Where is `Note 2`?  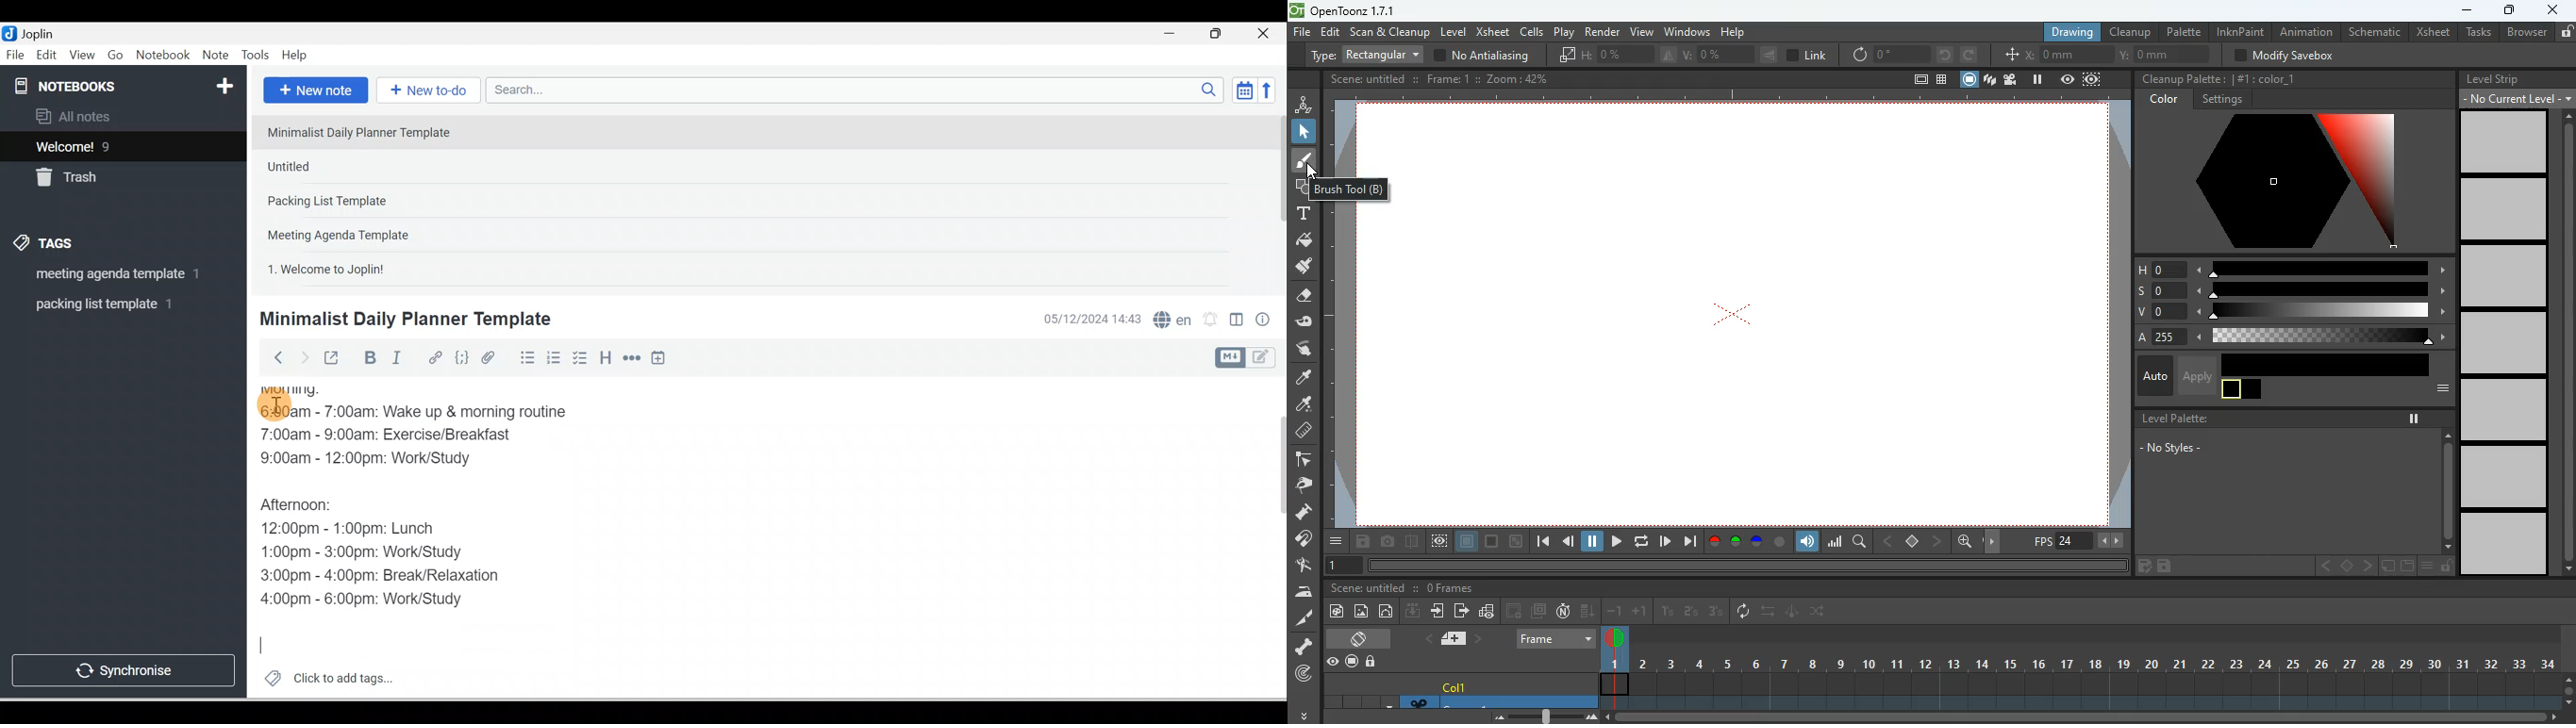 Note 2 is located at coordinates (355, 166).